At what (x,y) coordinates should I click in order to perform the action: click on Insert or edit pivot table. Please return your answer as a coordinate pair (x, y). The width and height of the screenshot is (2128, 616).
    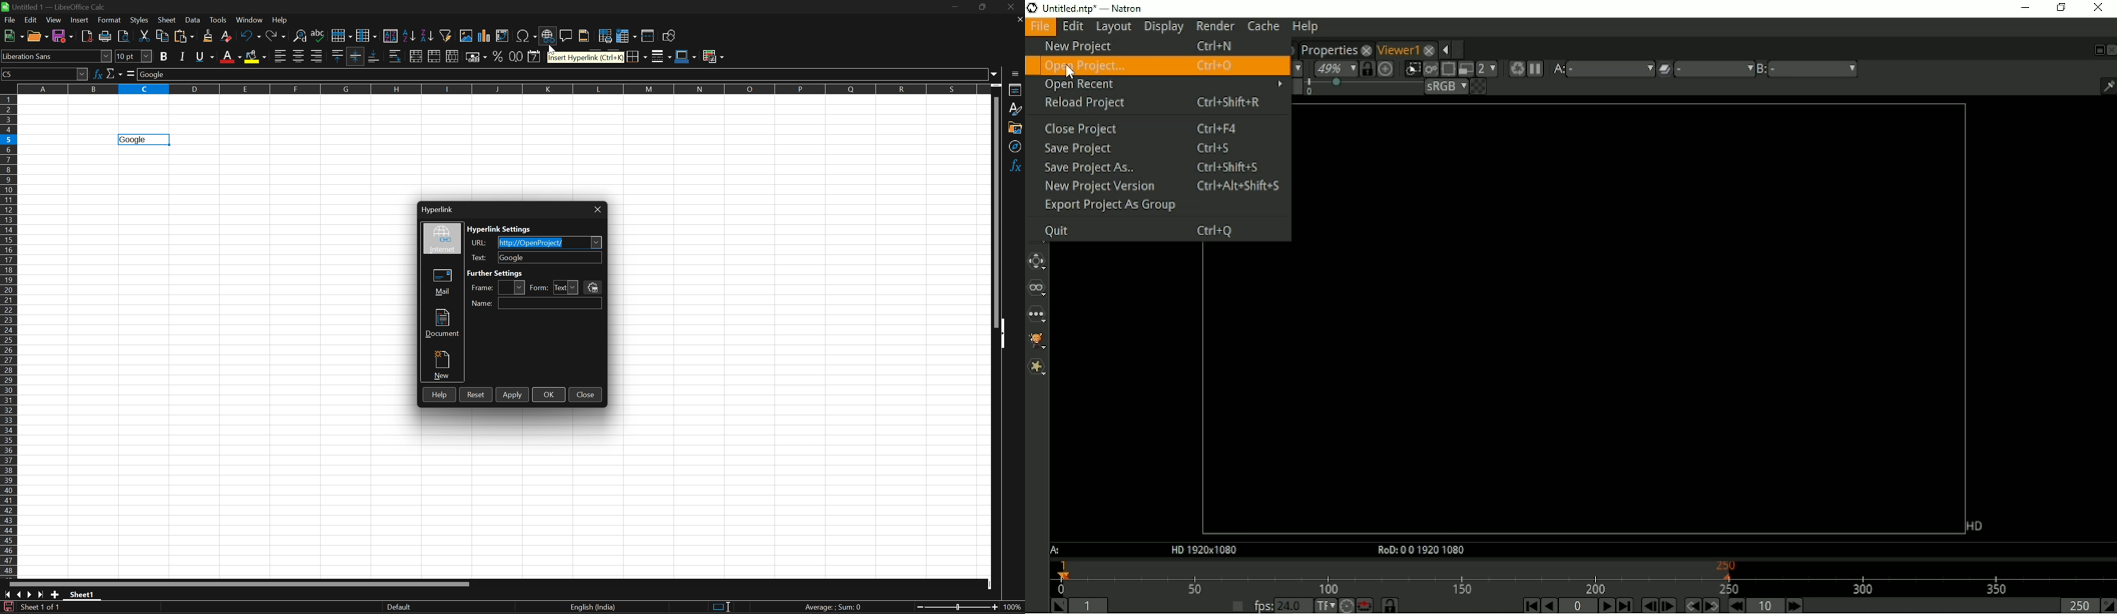
    Looking at the image, I should click on (503, 35).